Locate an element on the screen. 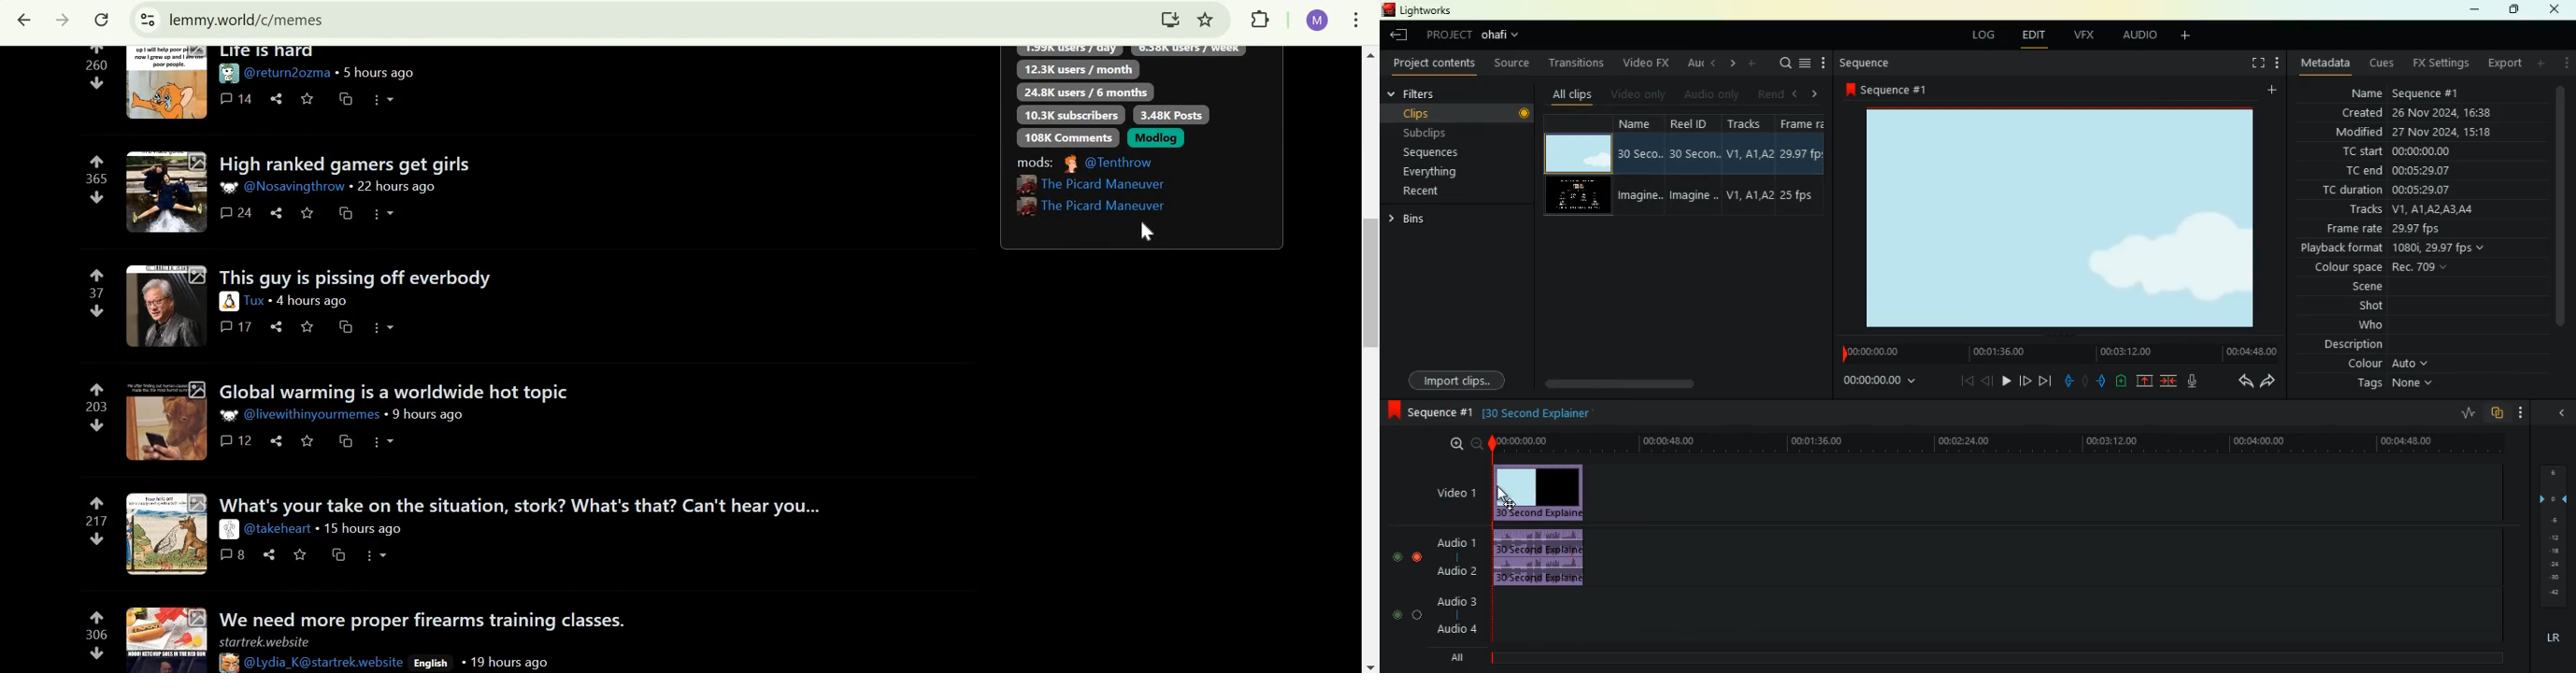  shot is located at coordinates (2372, 308).